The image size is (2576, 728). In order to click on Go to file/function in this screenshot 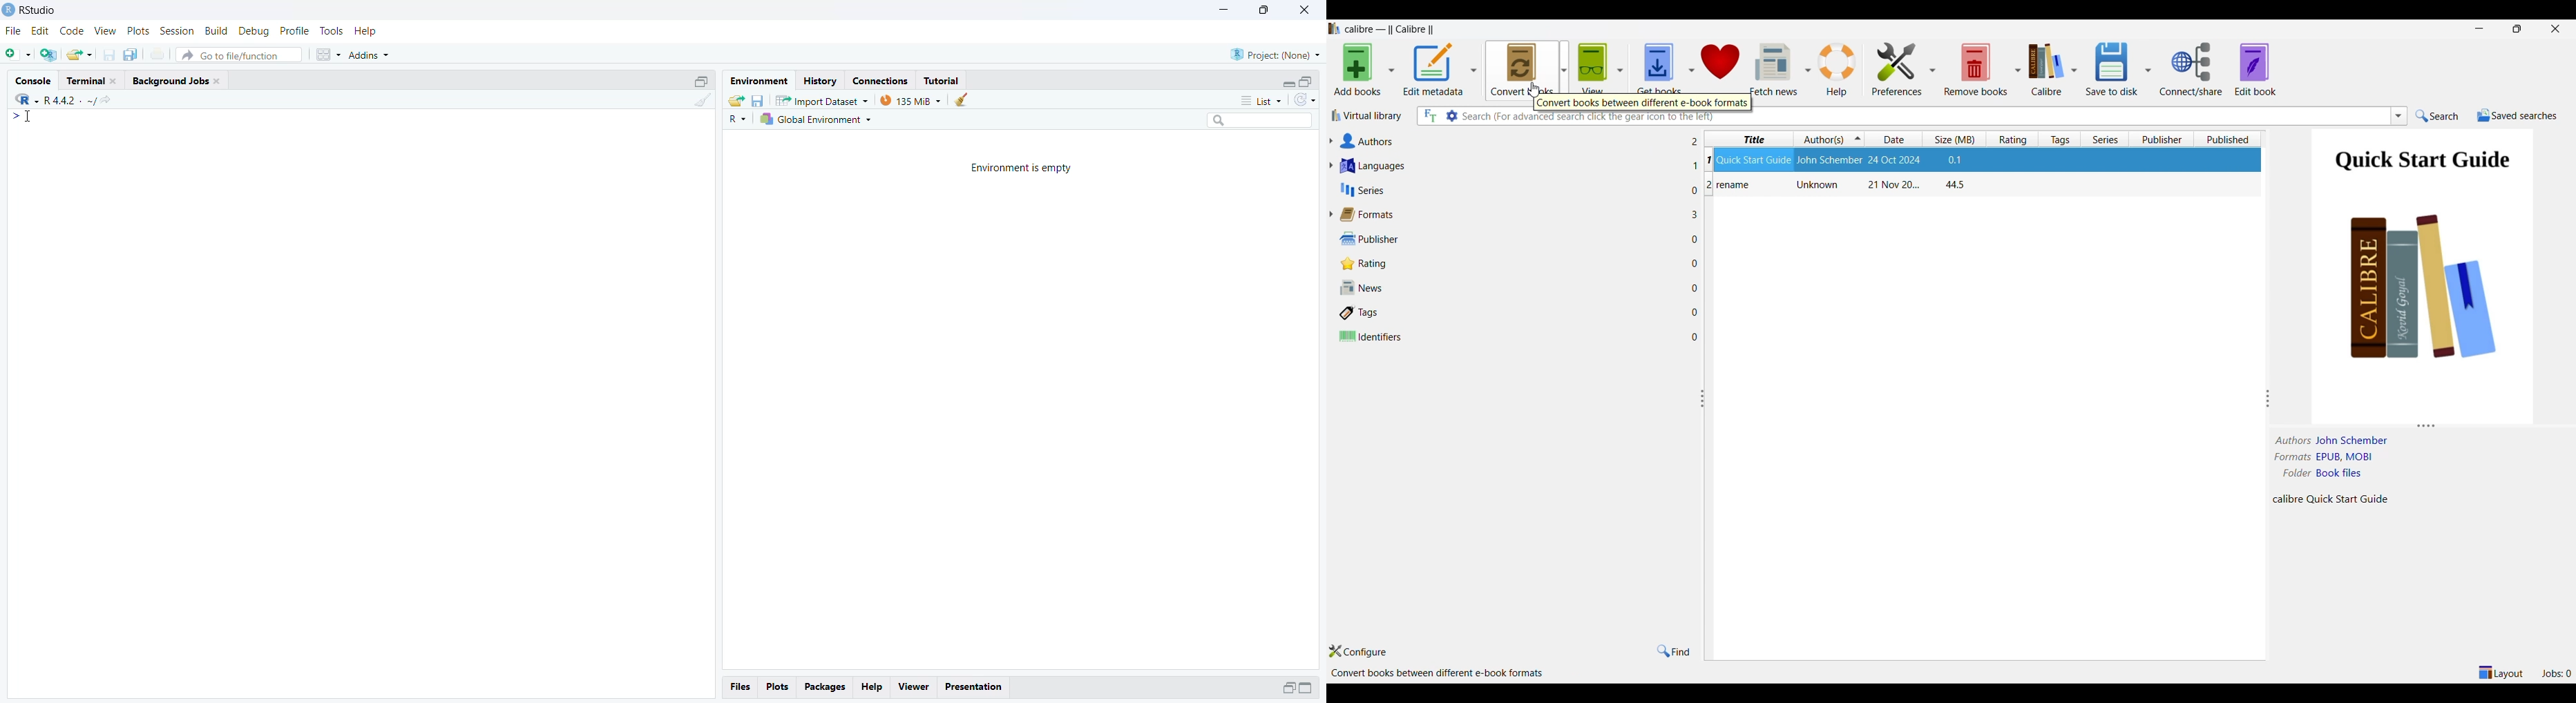, I will do `click(240, 54)`.